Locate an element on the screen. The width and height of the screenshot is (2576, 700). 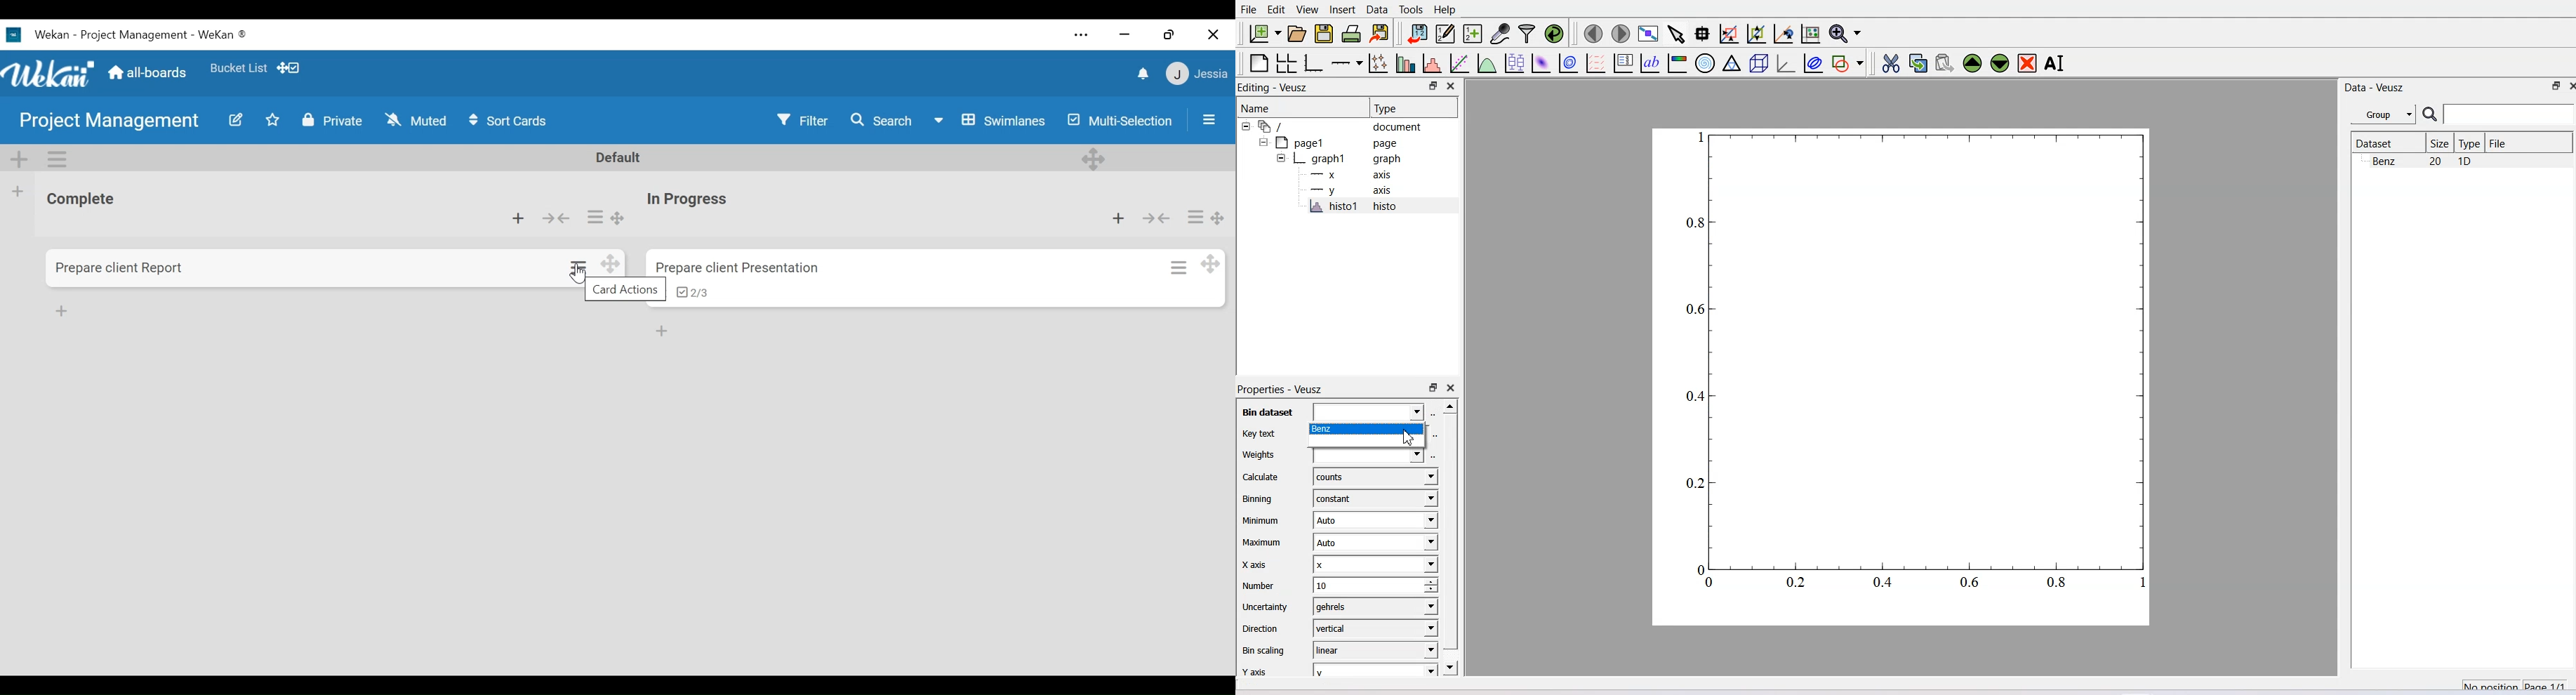
Cursor is located at coordinates (1408, 436).